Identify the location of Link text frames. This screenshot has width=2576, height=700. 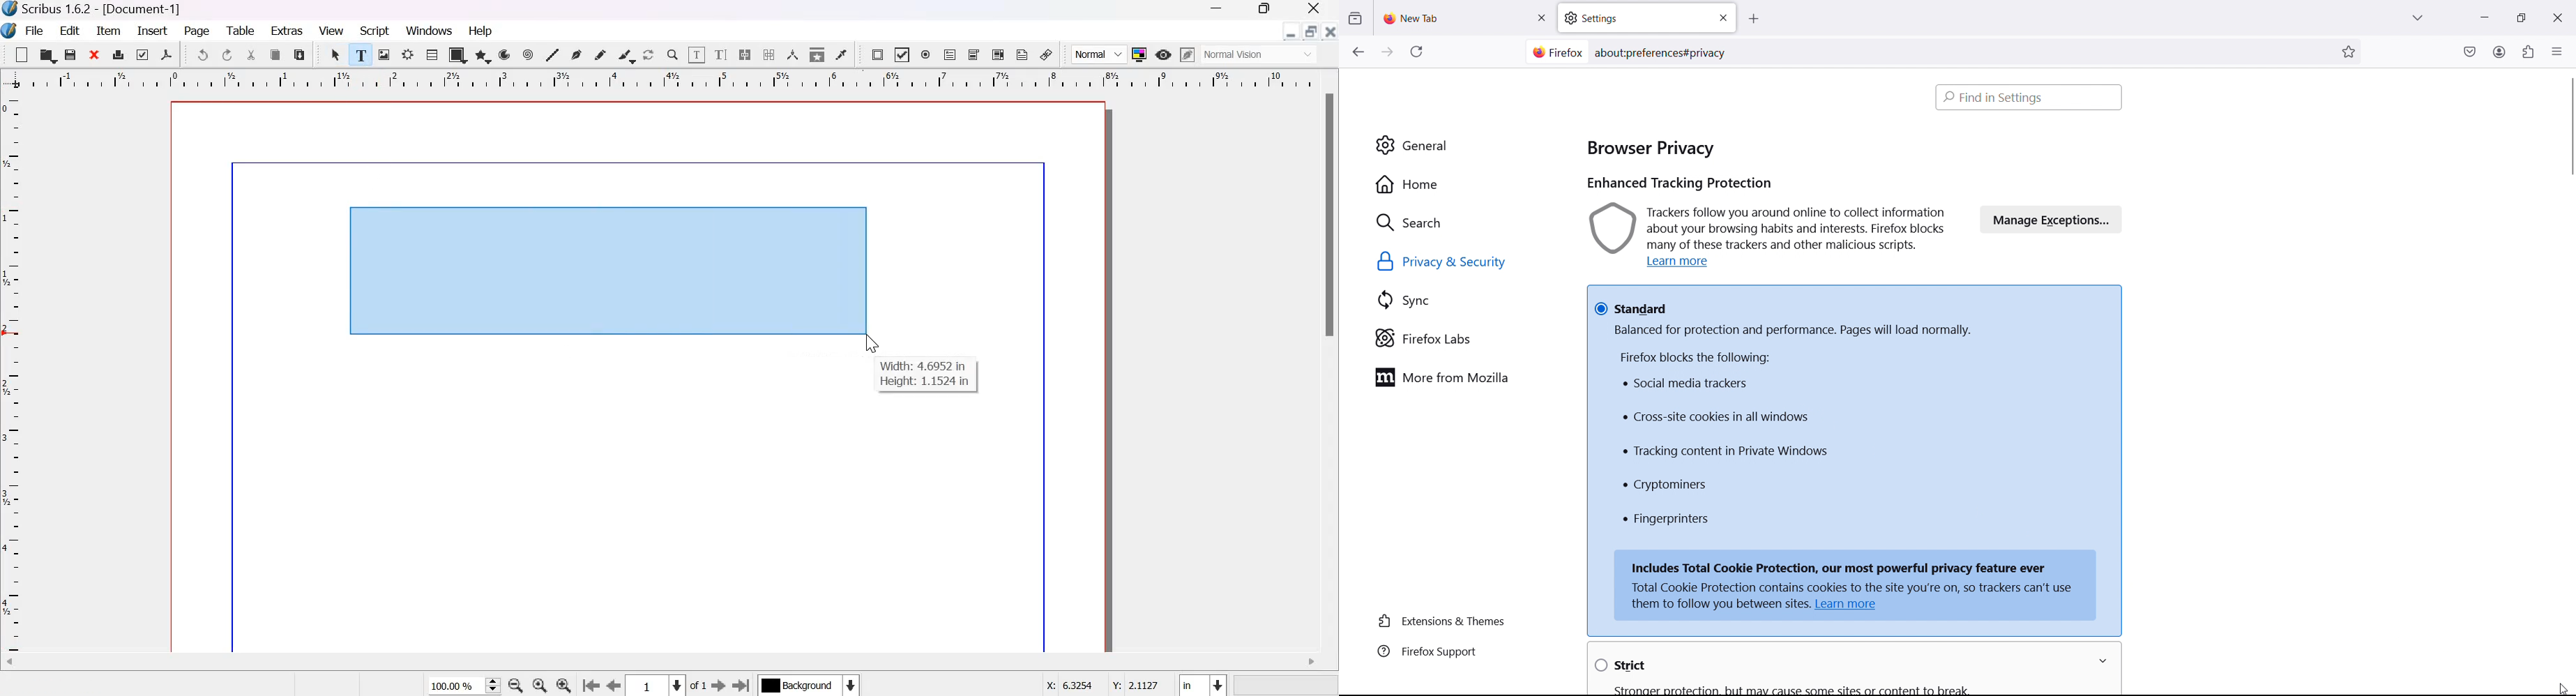
(745, 54).